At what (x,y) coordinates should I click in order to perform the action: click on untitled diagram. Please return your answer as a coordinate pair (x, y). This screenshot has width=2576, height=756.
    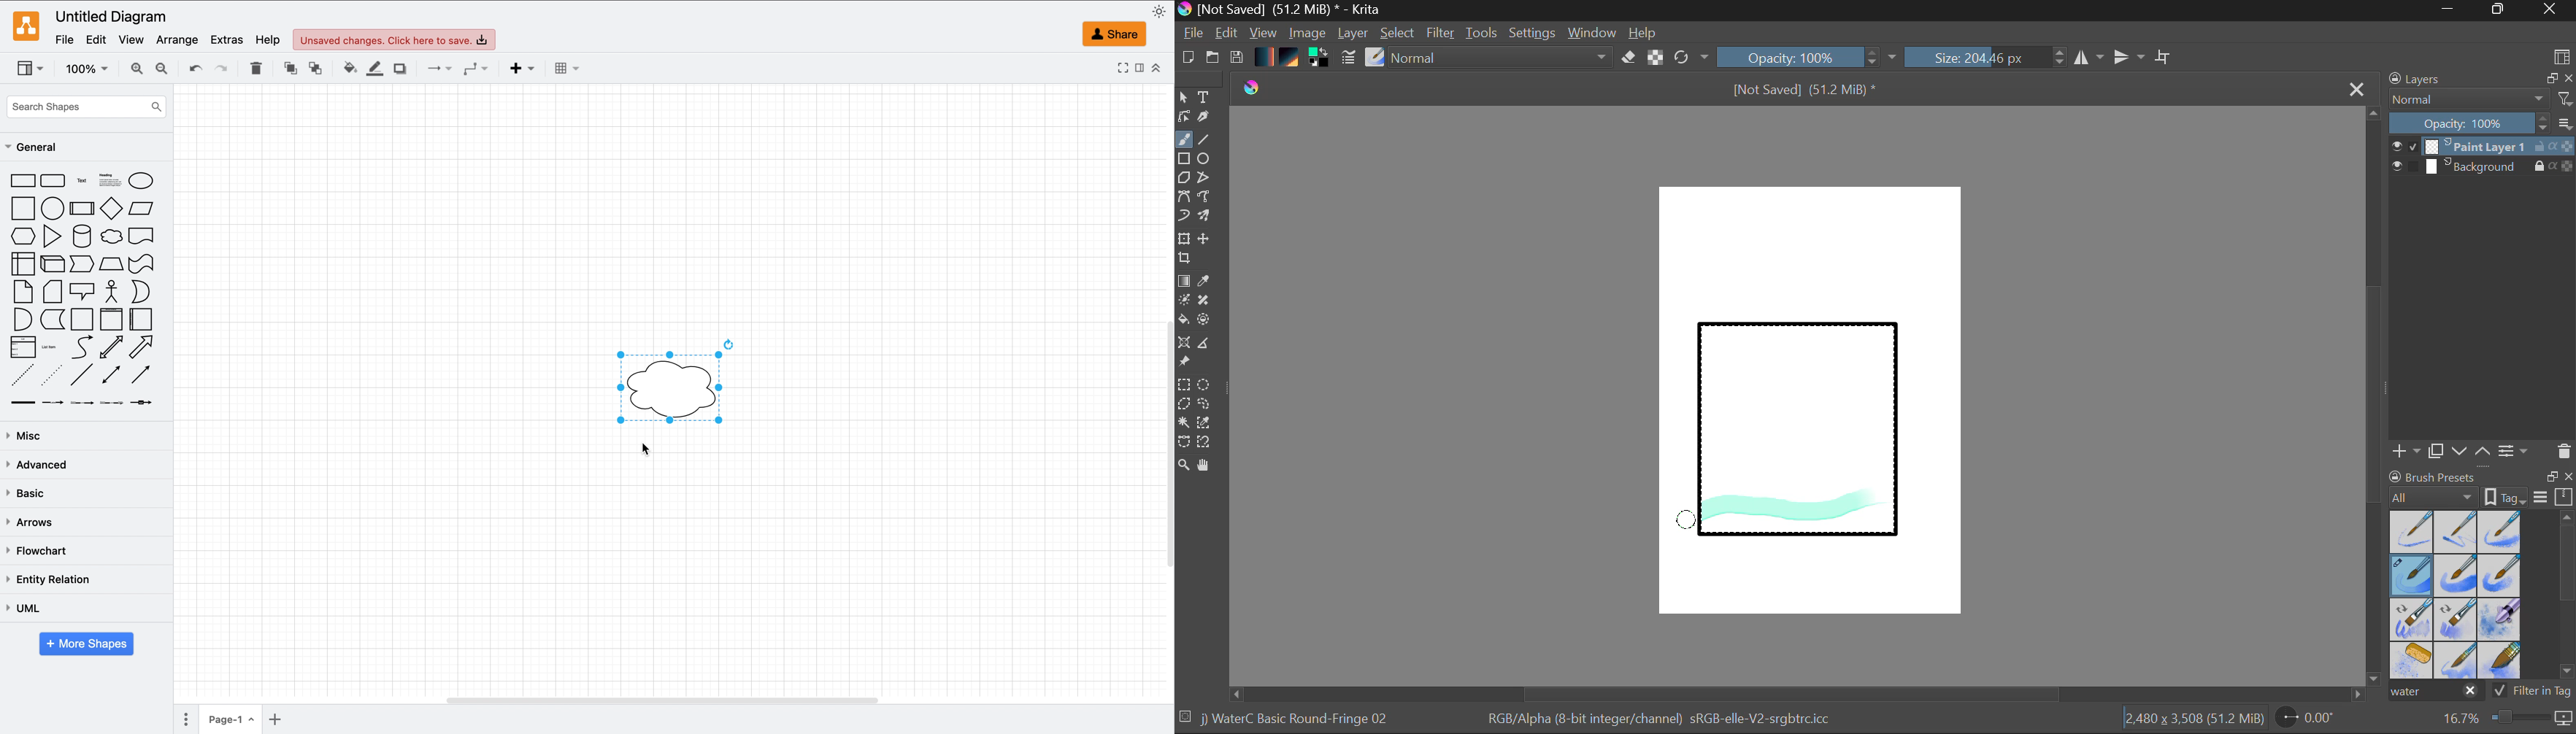
    Looking at the image, I should click on (111, 15).